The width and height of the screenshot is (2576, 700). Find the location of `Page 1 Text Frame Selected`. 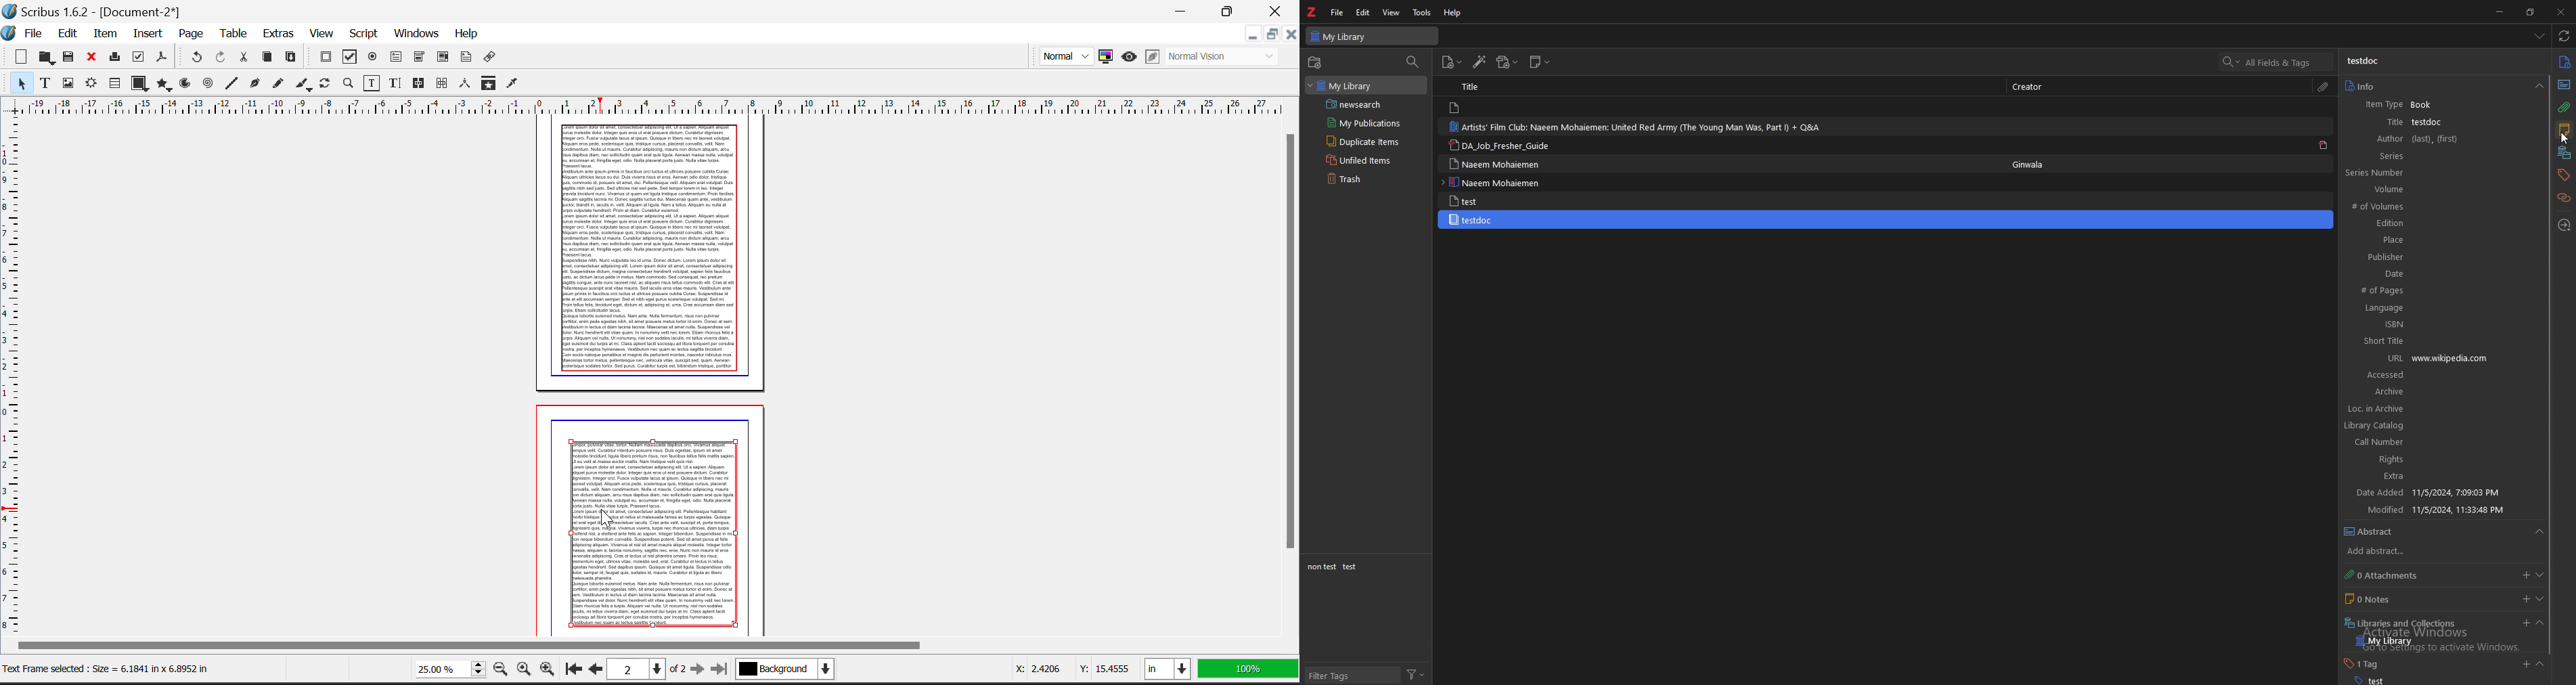

Page 1 Text Frame Selected is located at coordinates (650, 248).